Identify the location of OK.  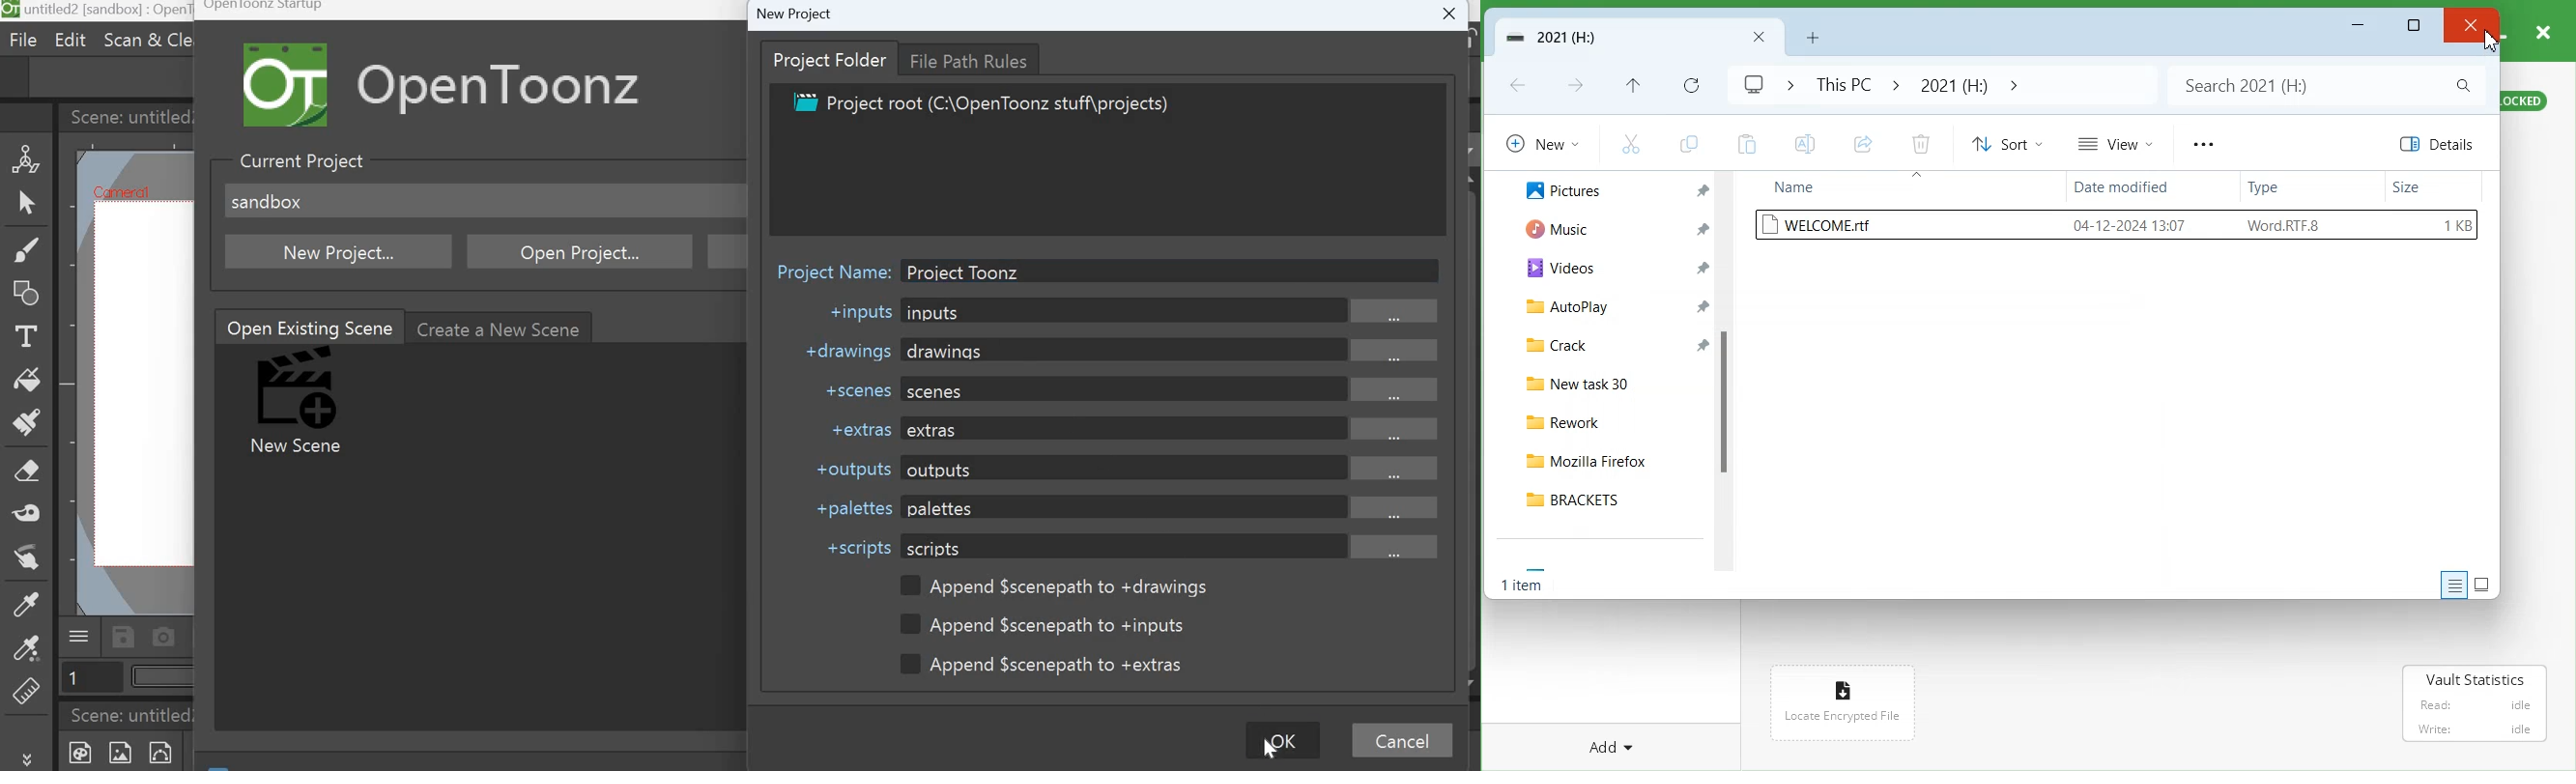
(1281, 740).